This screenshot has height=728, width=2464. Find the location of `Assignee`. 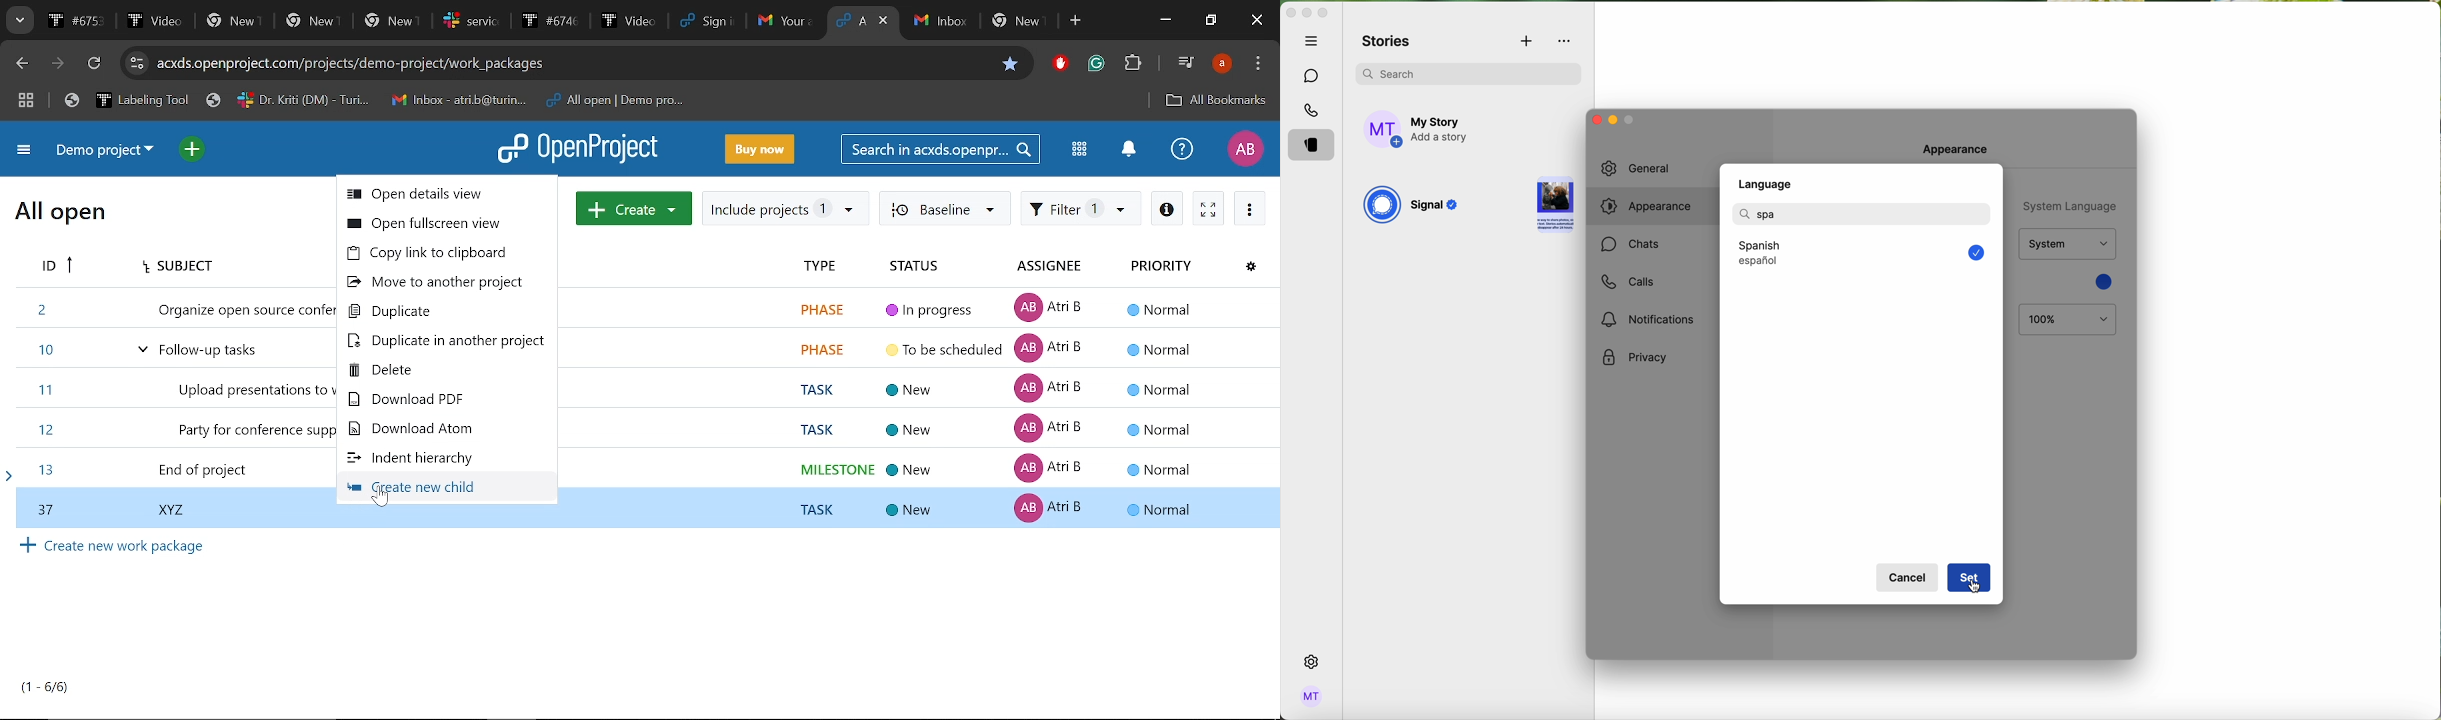

Assignee is located at coordinates (1052, 268).